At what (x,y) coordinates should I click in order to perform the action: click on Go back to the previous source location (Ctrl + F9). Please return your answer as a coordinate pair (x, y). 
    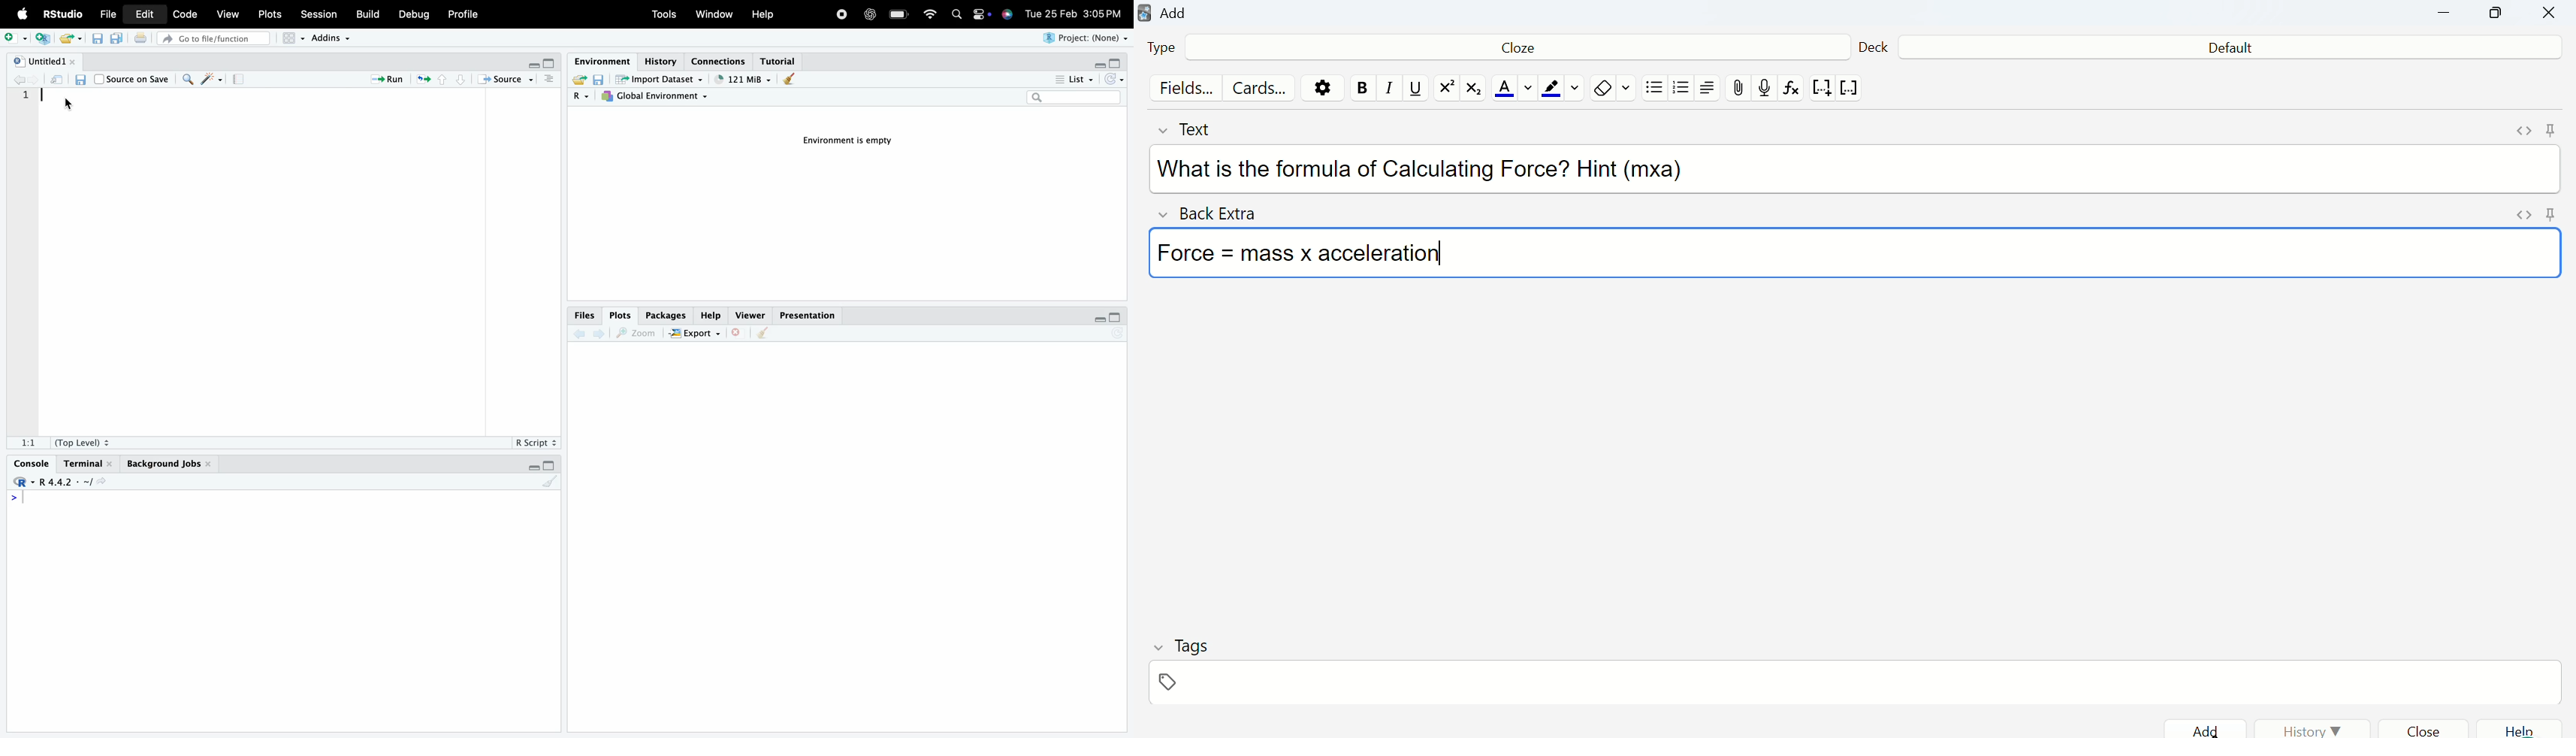
    Looking at the image, I should click on (18, 80).